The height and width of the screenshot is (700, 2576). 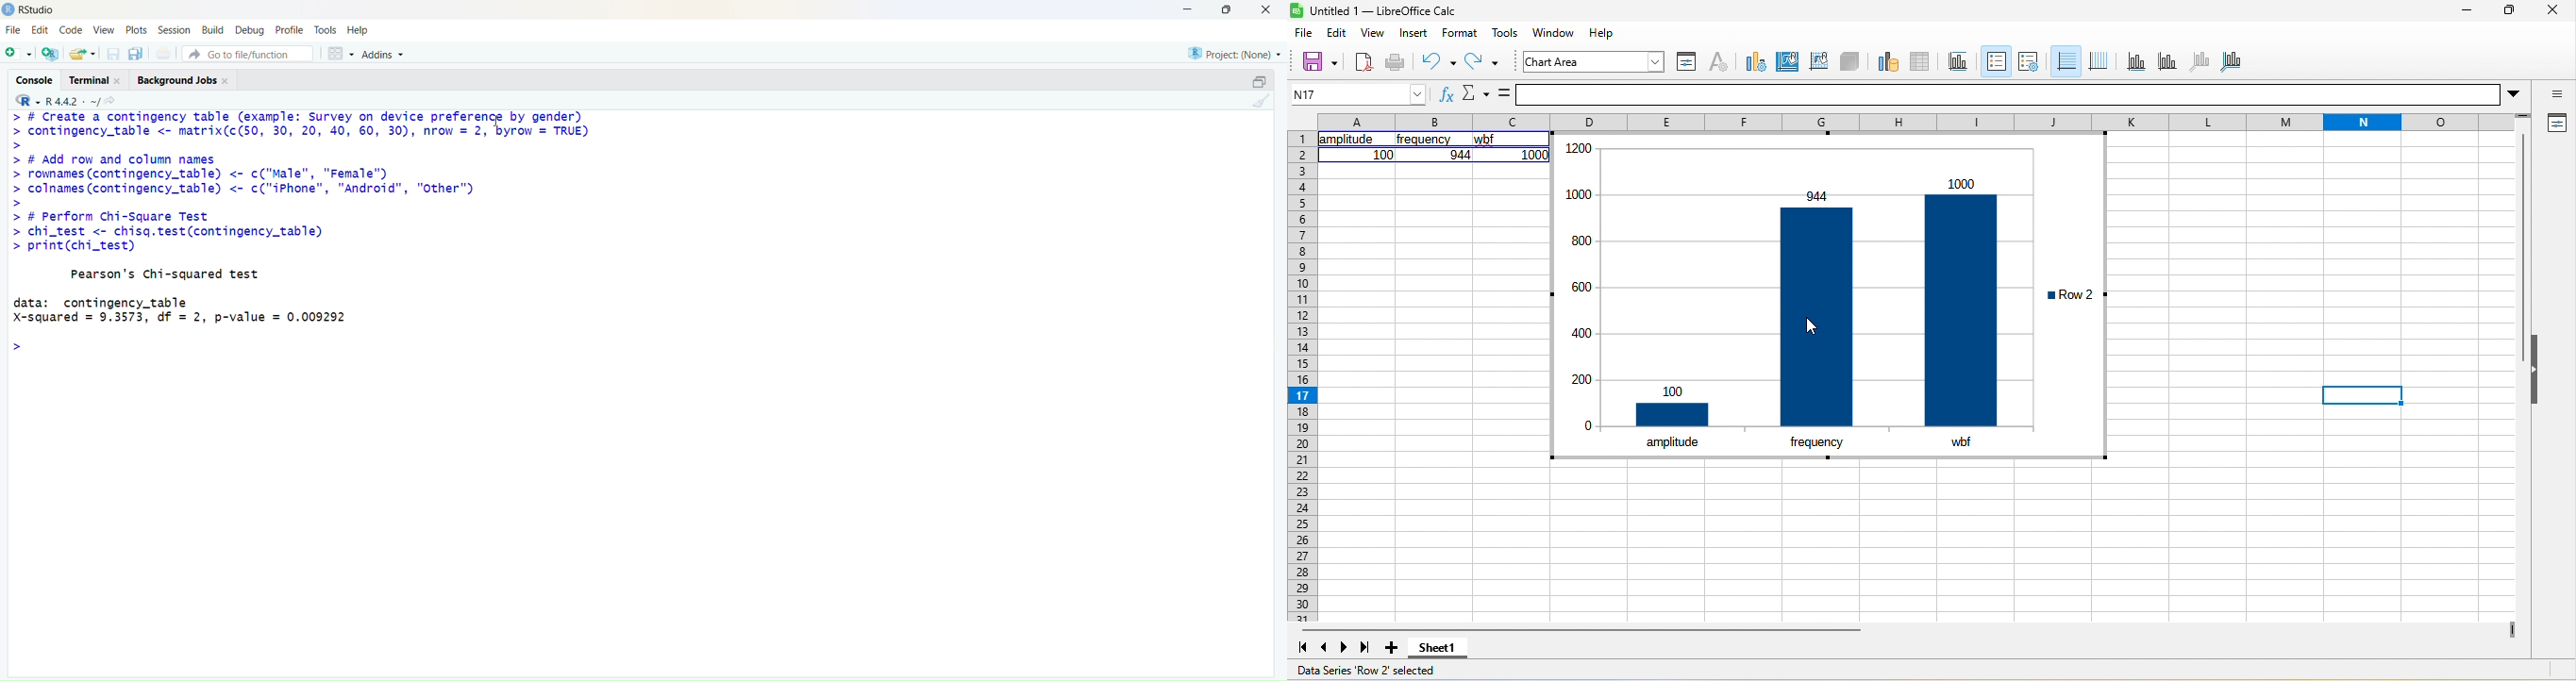 What do you see at coordinates (225, 80) in the screenshot?
I see `close` at bounding box center [225, 80].